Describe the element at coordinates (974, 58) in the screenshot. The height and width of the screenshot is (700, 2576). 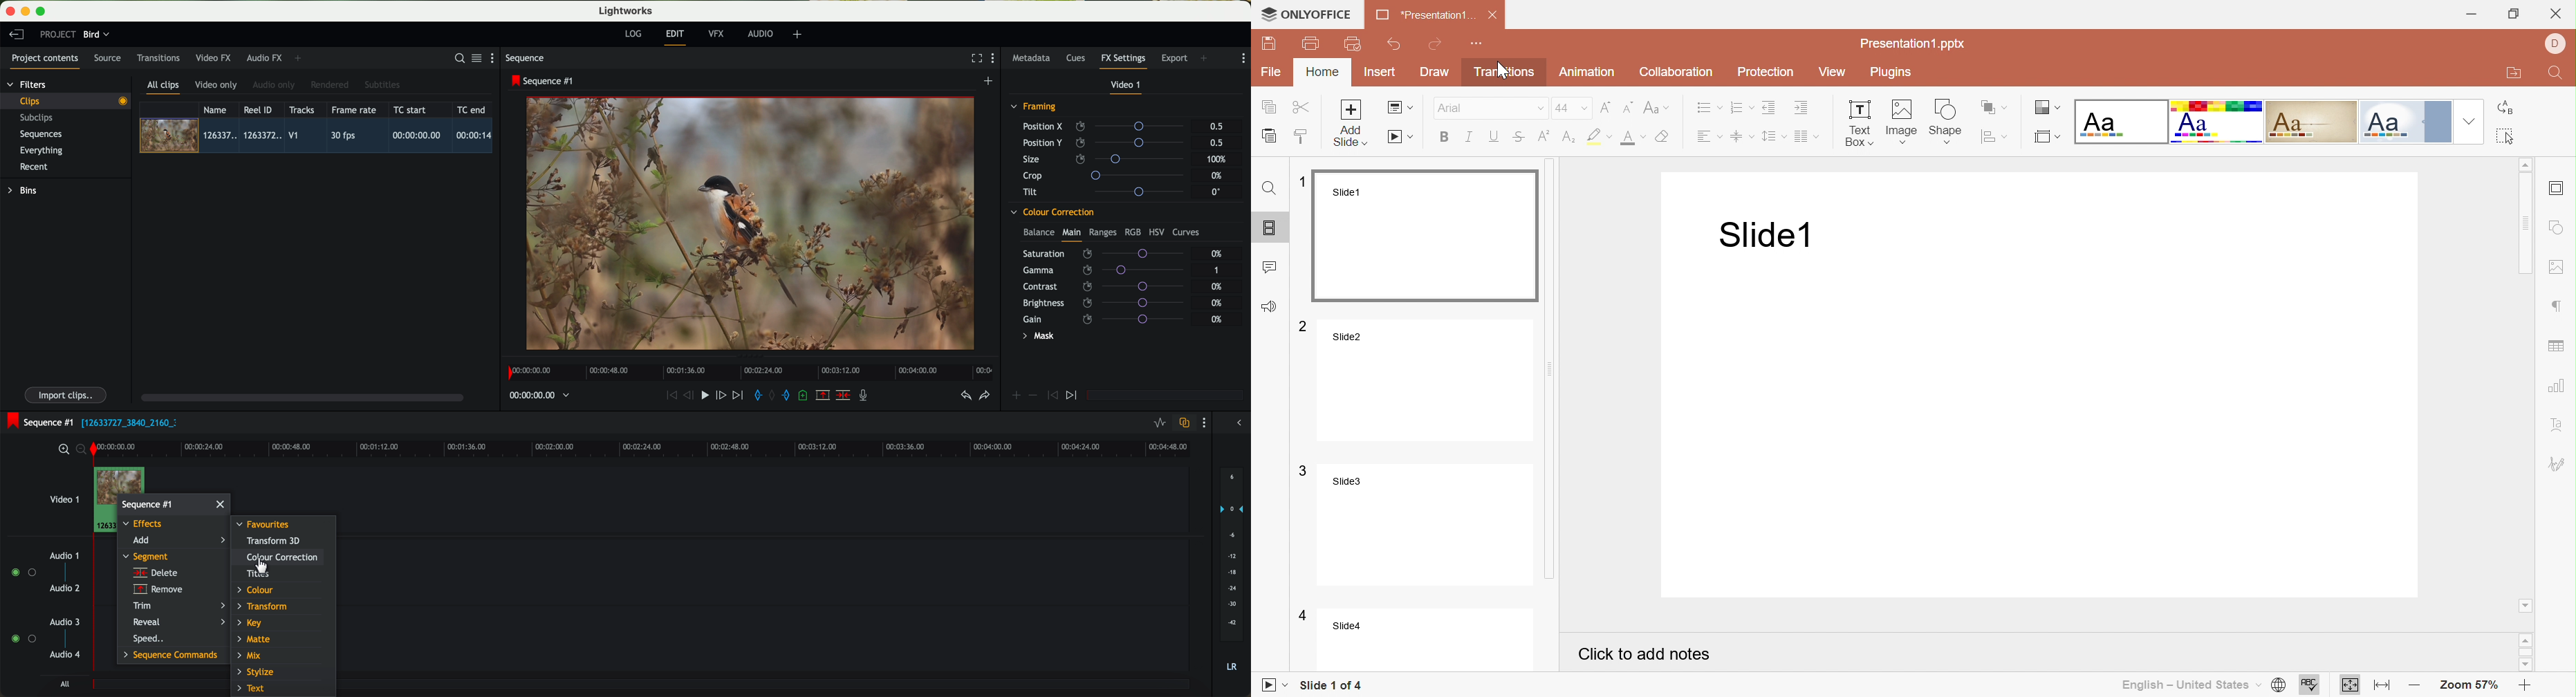
I see `fullscreen` at that location.